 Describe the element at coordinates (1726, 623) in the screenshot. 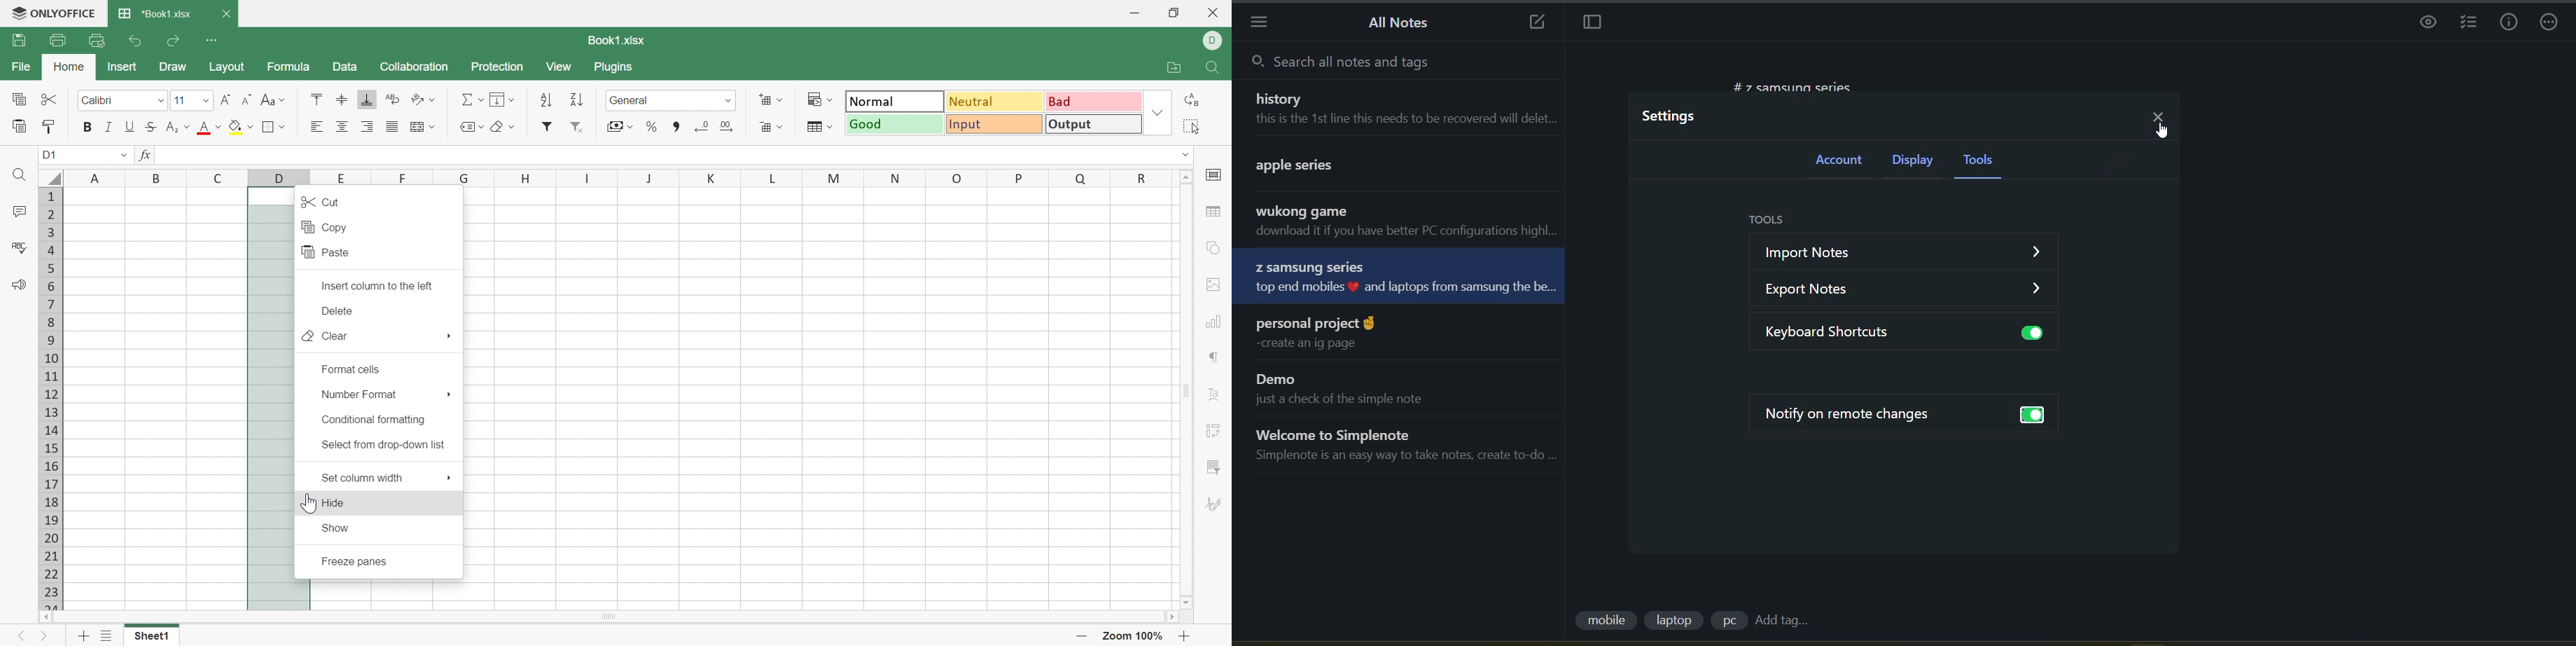

I see `tag 3` at that location.